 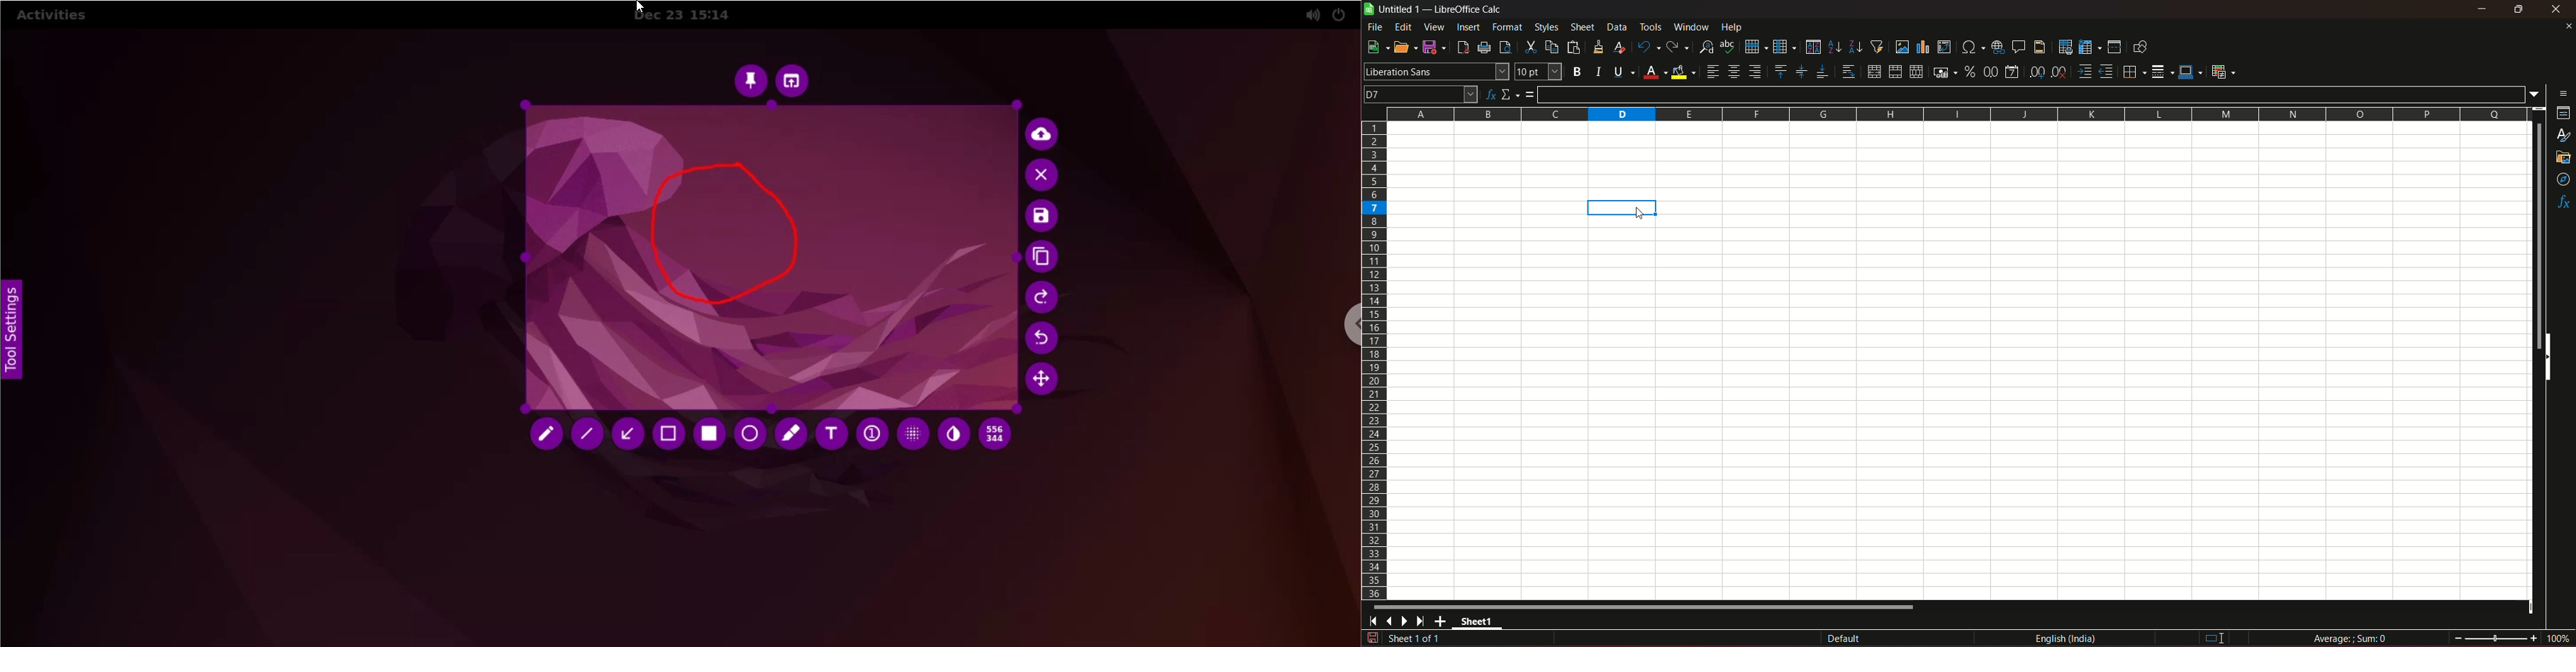 What do you see at coordinates (1617, 27) in the screenshot?
I see `data` at bounding box center [1617, 27].